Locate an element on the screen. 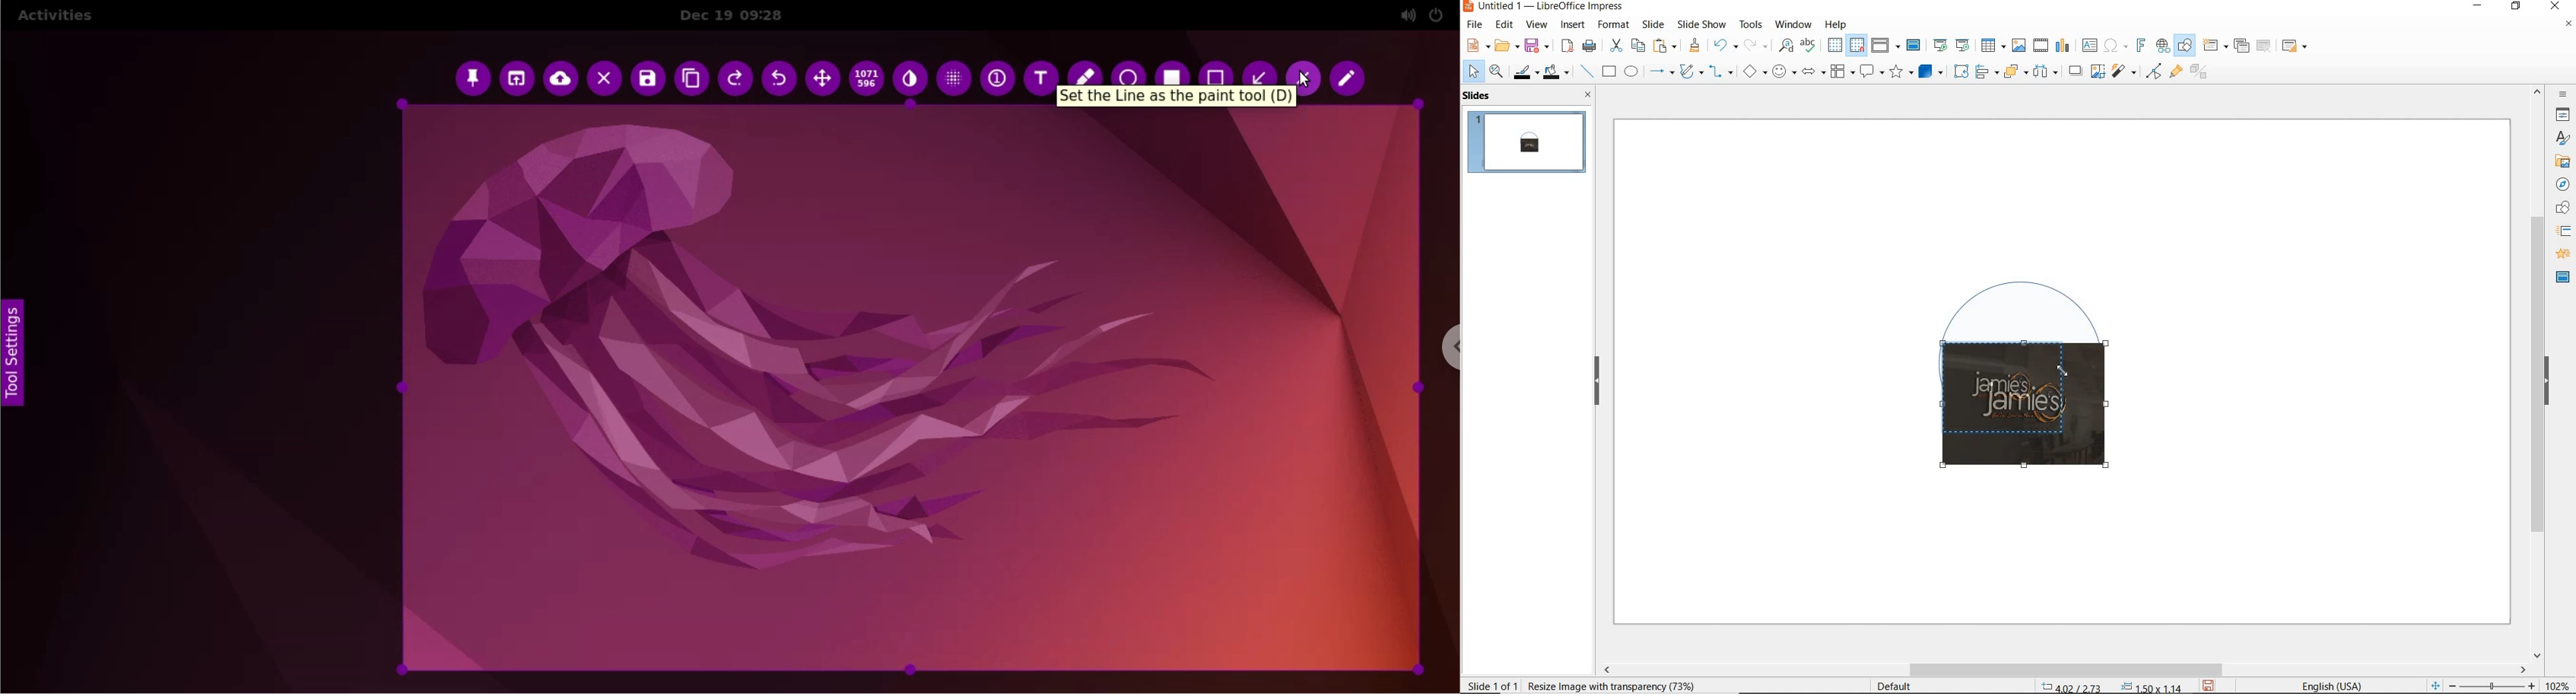 This screenshot has height=700, width=2576. slide show is located at coordinates (1701, 24).